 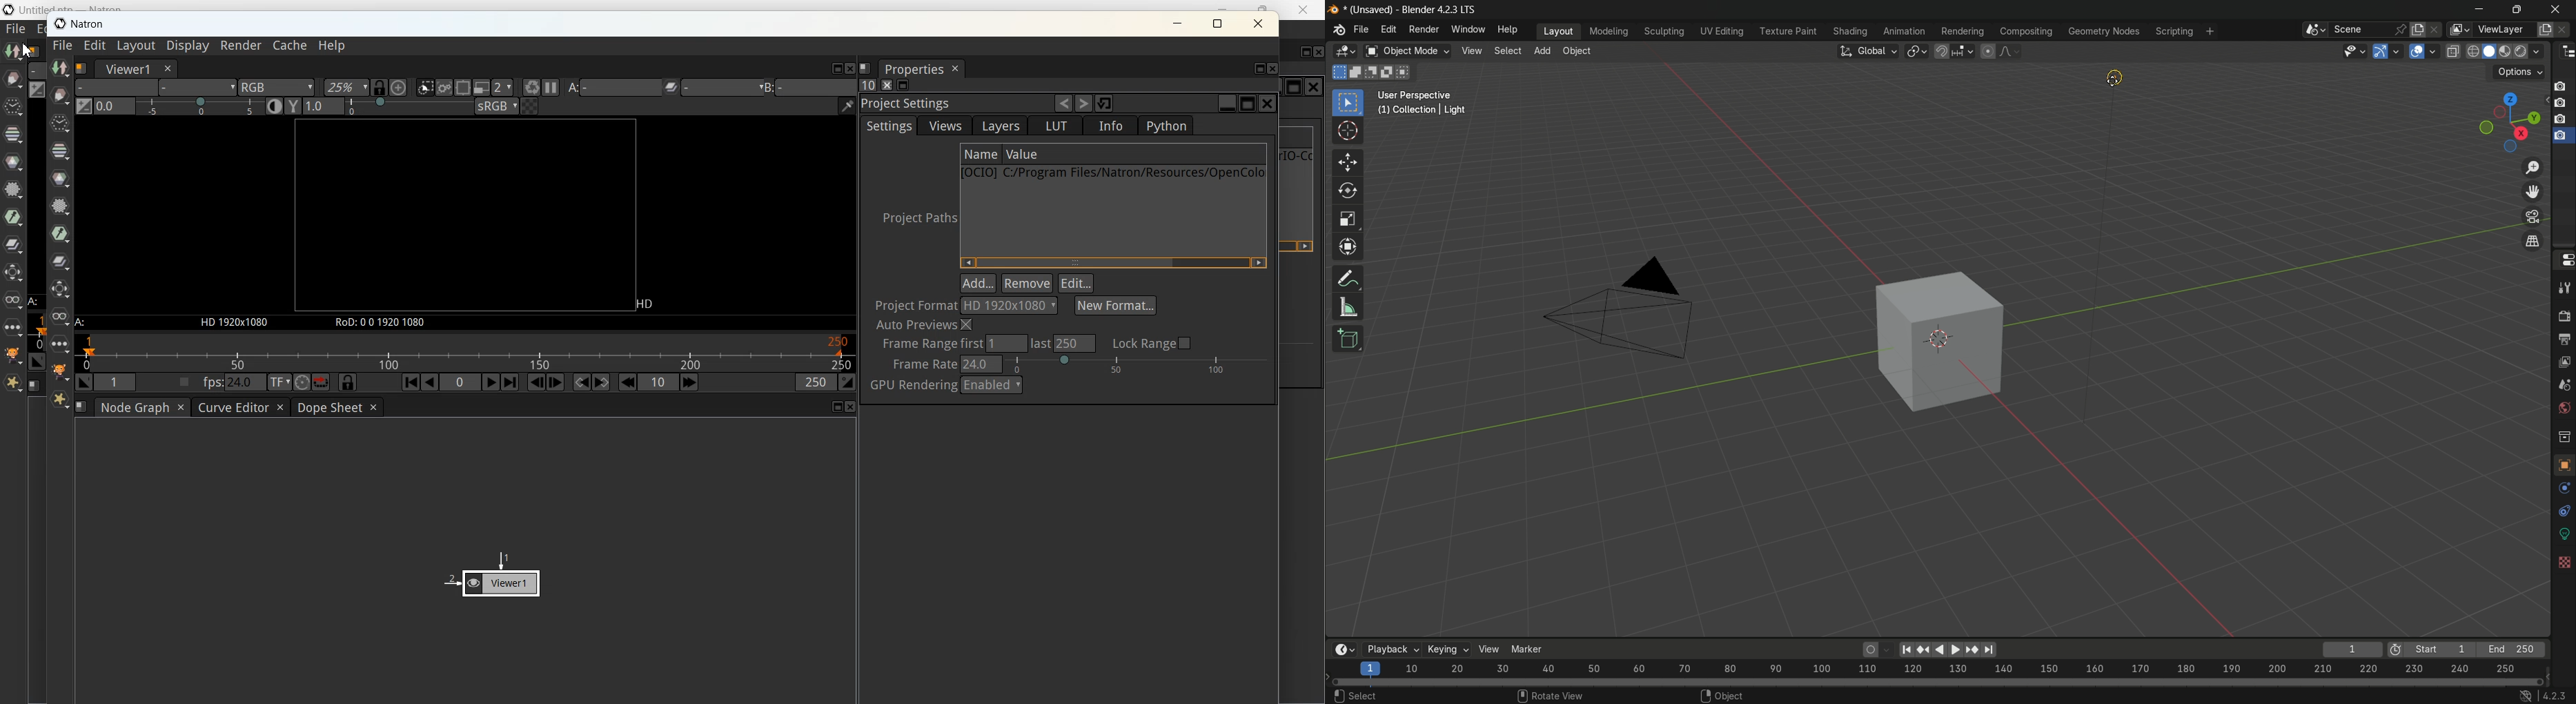 What do you see at coordinates (2541, 695) in the screenshot?
I see `4.2.3 lts` at bounding box center [2541, 695].